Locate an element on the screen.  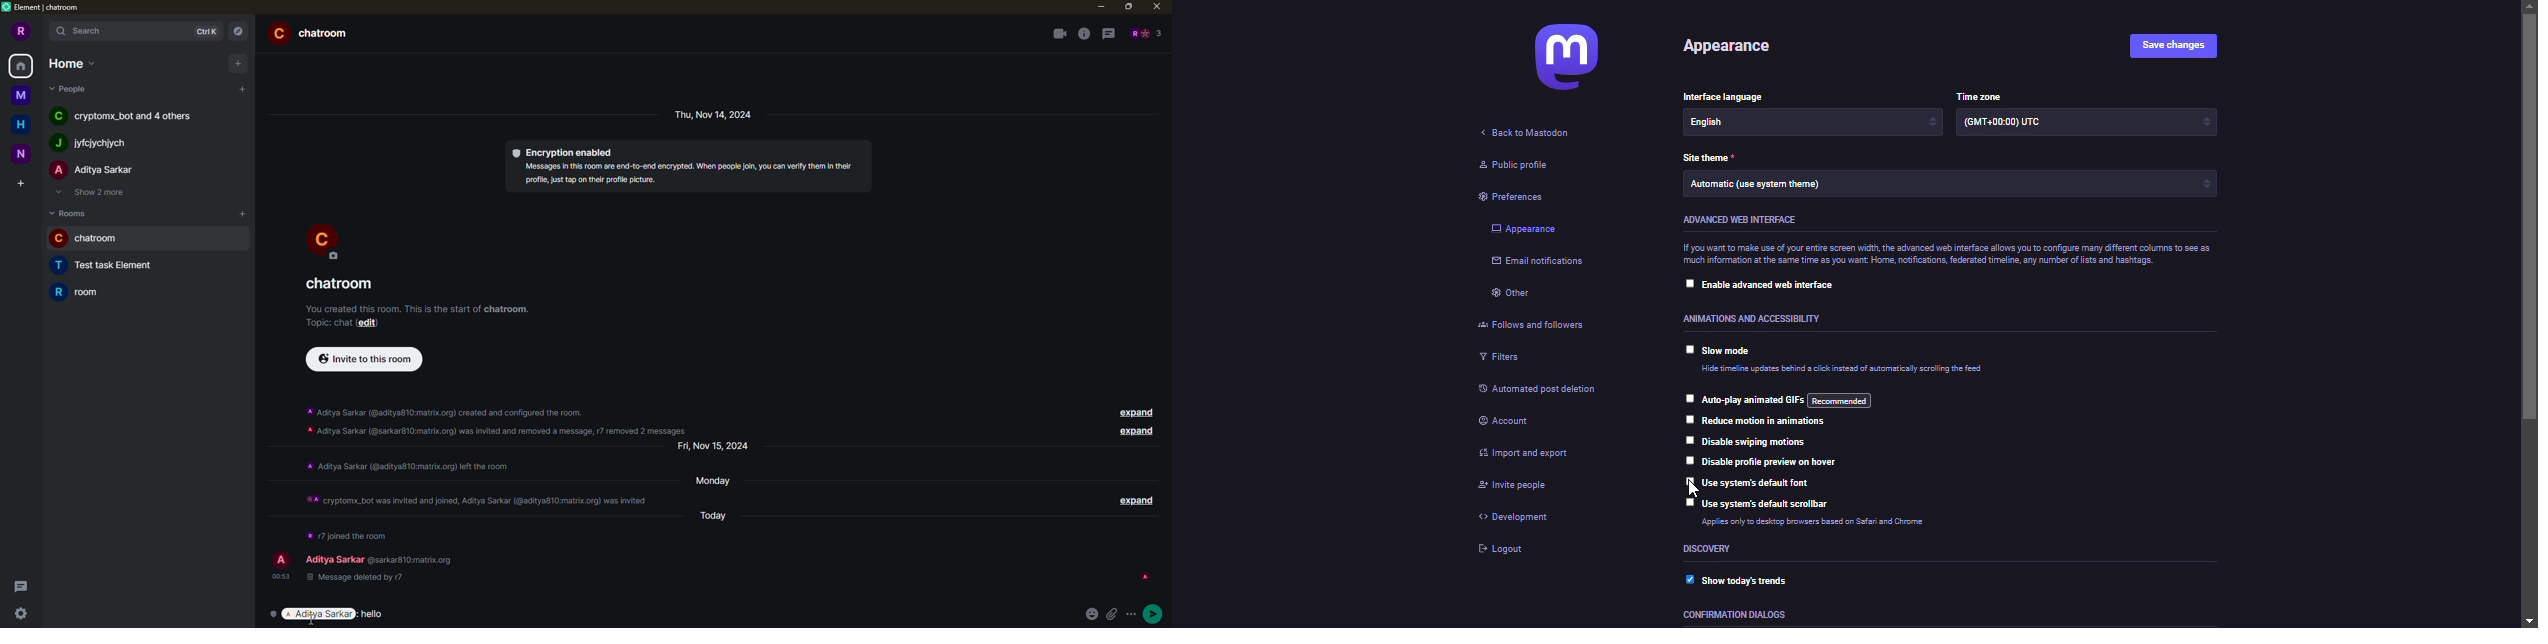
sed is located at coordinates (1155, 613).